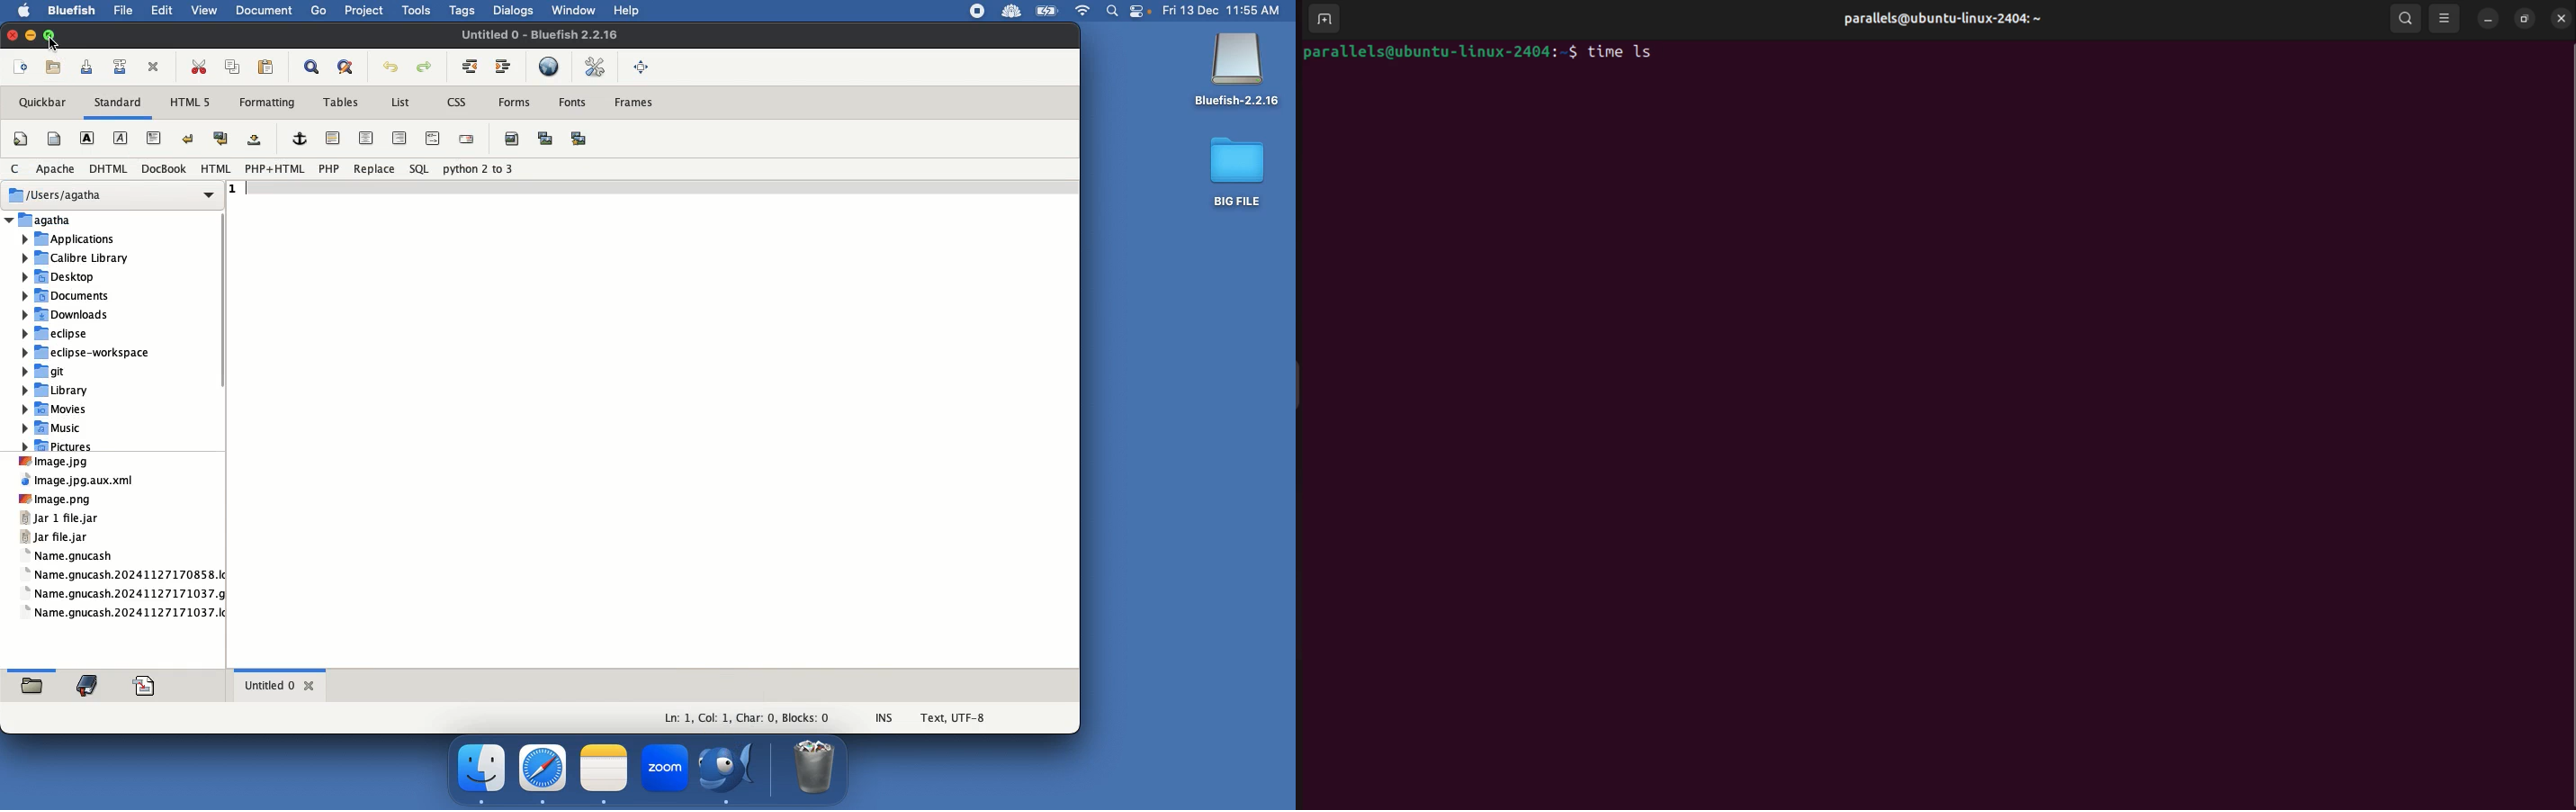 This screenshot has width=2576, height=812. Describe the element at coordinates (463, 13) in the screenshot. I see `tags` at that location.